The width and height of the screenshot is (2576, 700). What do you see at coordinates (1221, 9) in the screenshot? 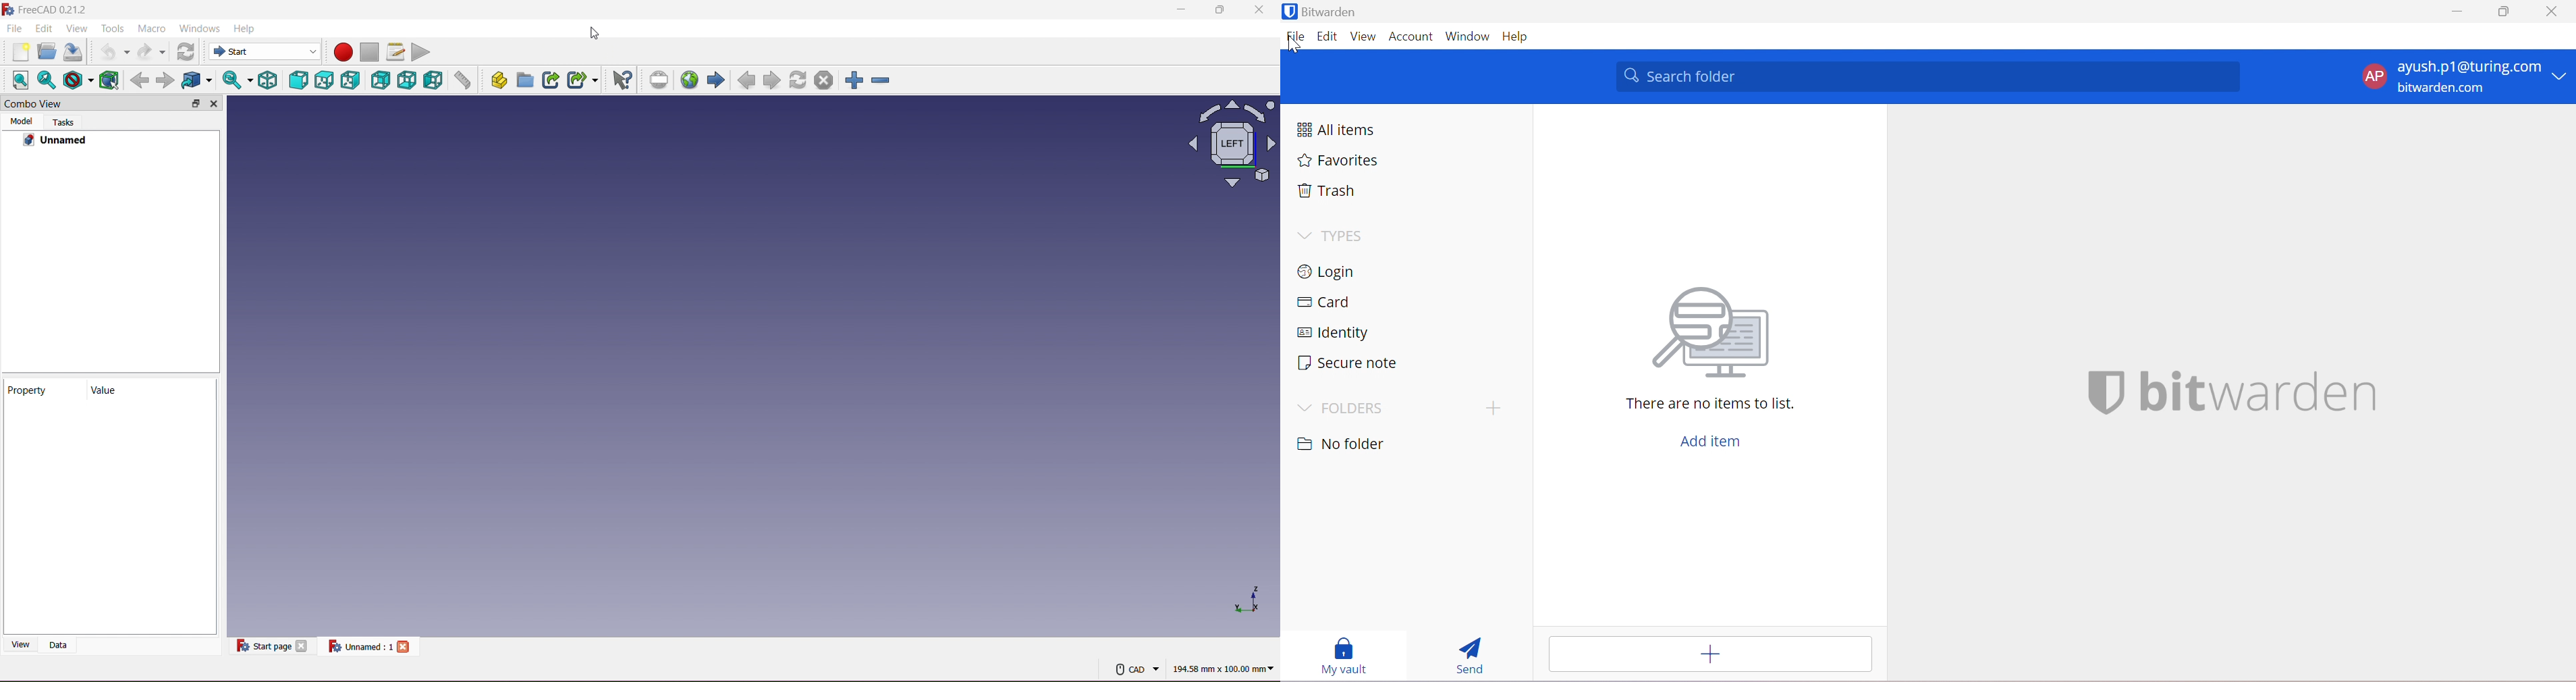
I see `Maximize` at bounding box center [1221, 9].